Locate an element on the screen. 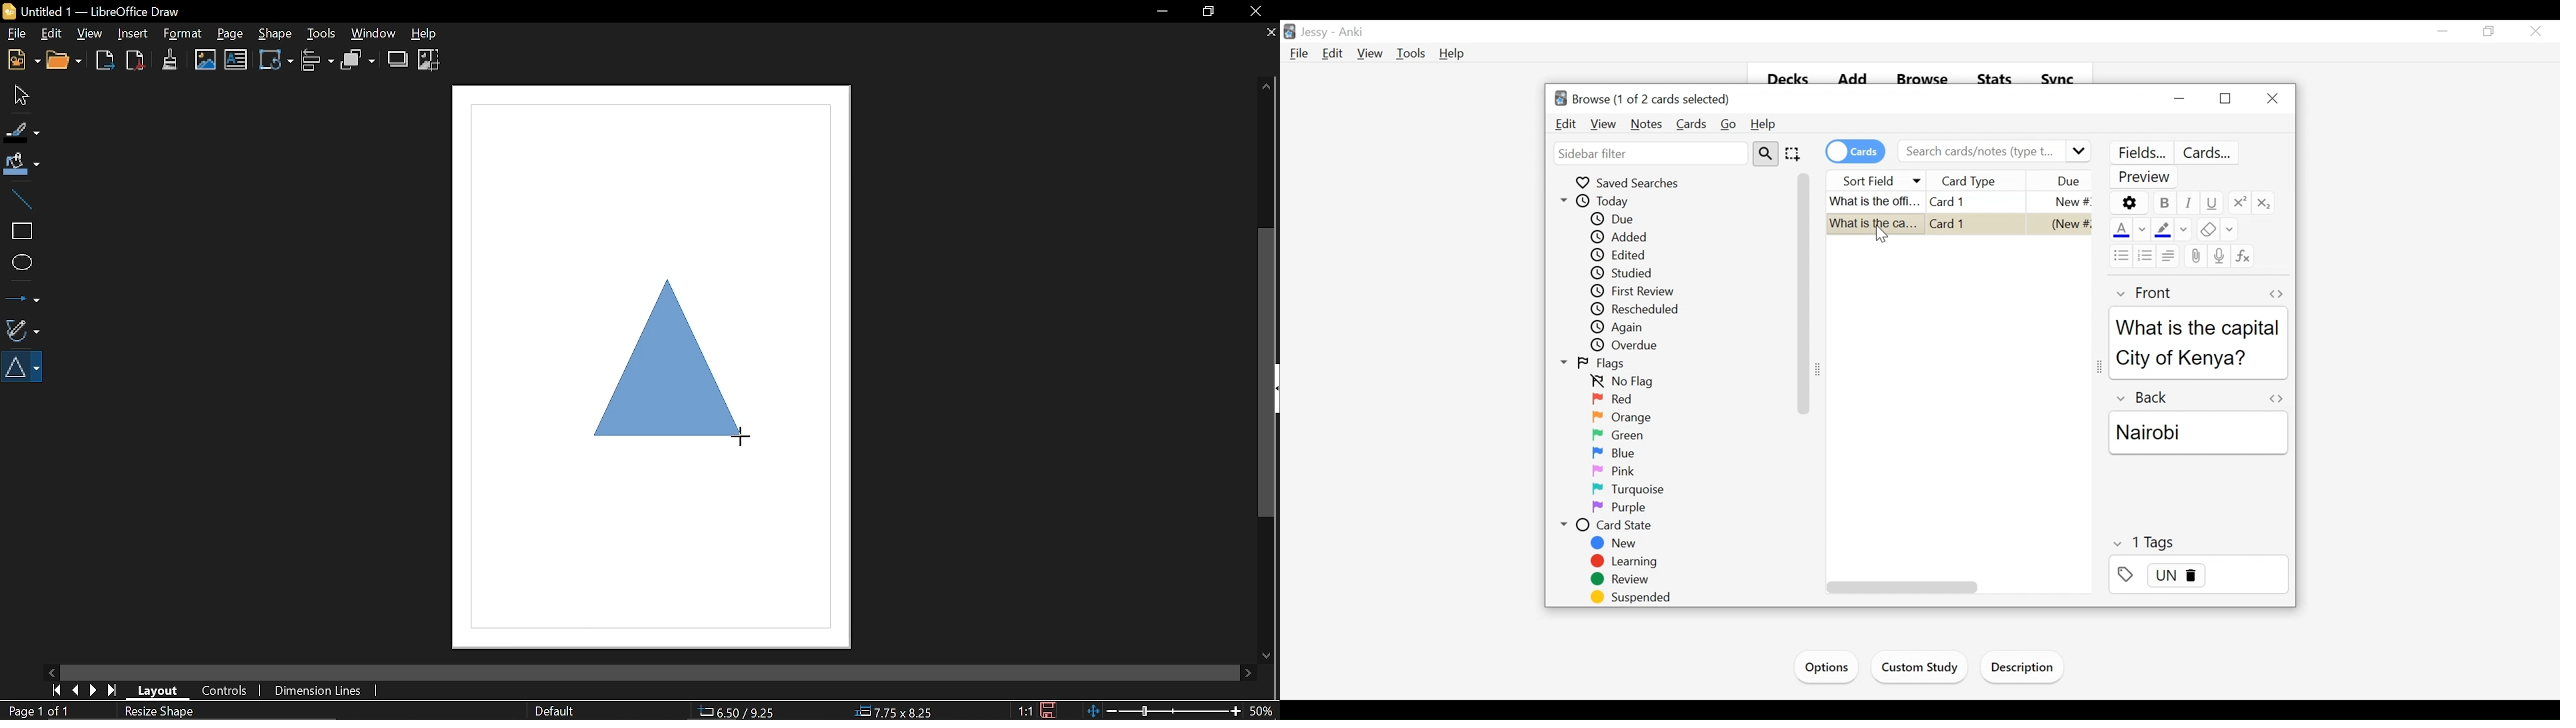 This screenshot has height=728, width=2576. First page is located at coordinates (54, 690).